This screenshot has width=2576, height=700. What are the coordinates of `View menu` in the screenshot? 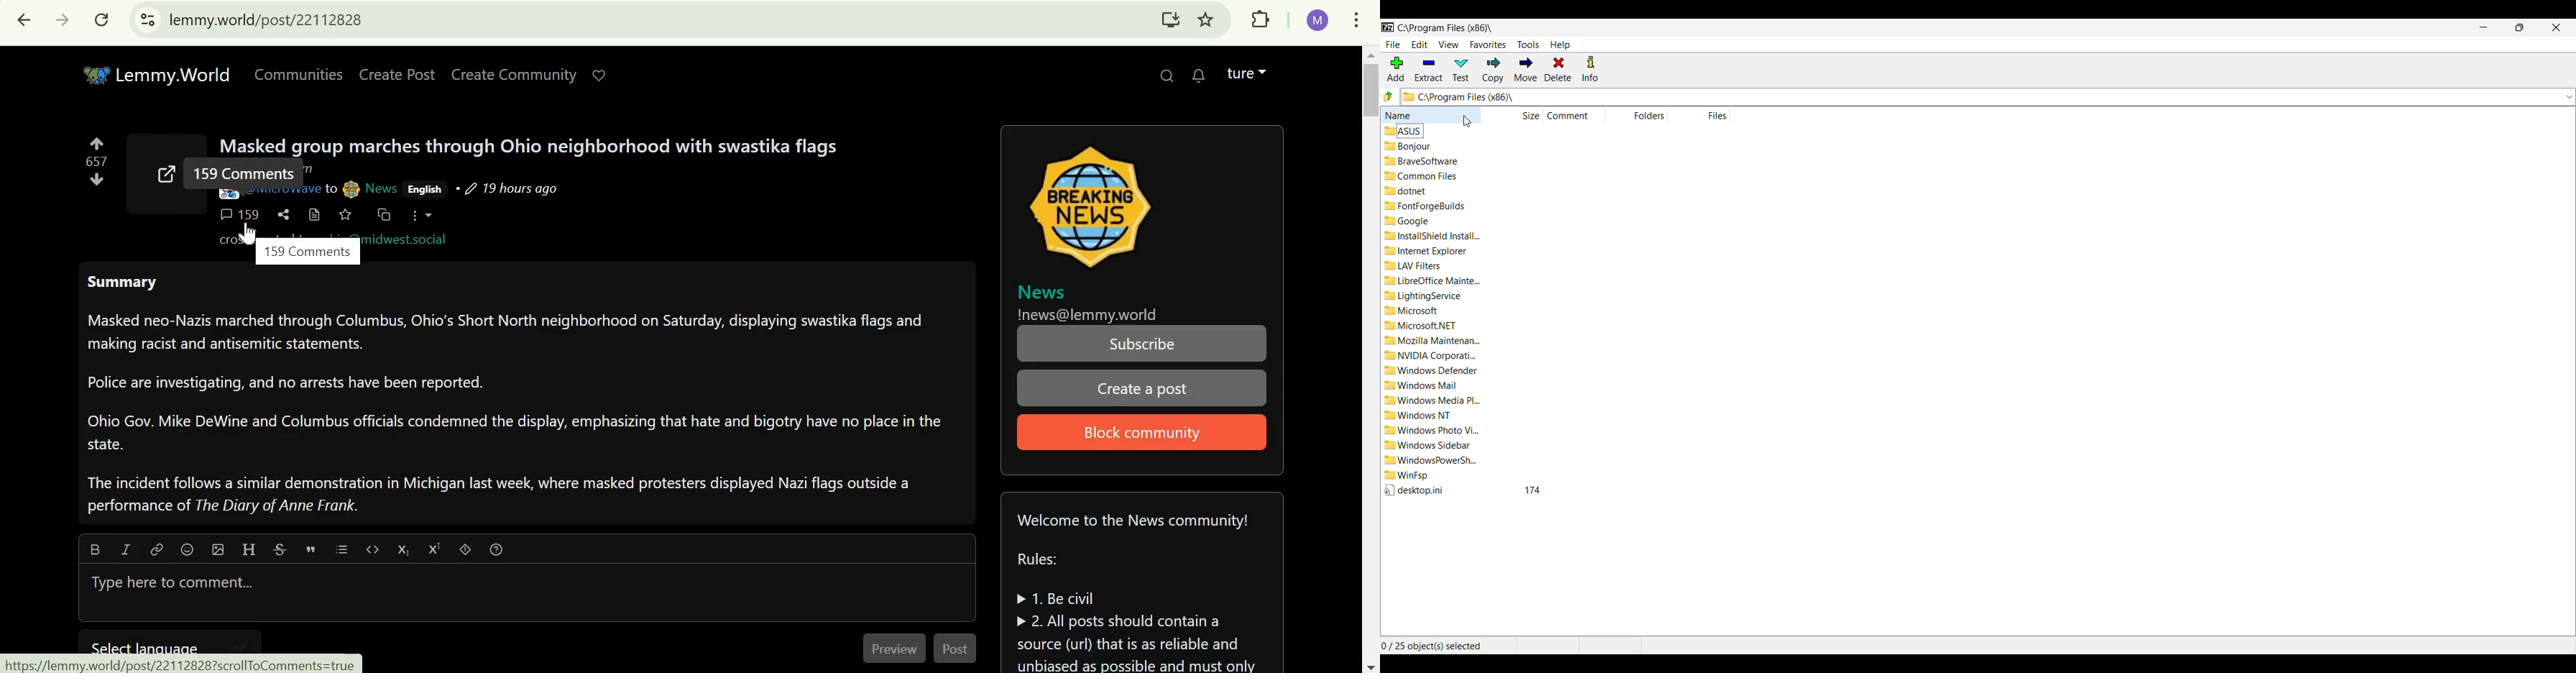 It's located at (1449, 44).